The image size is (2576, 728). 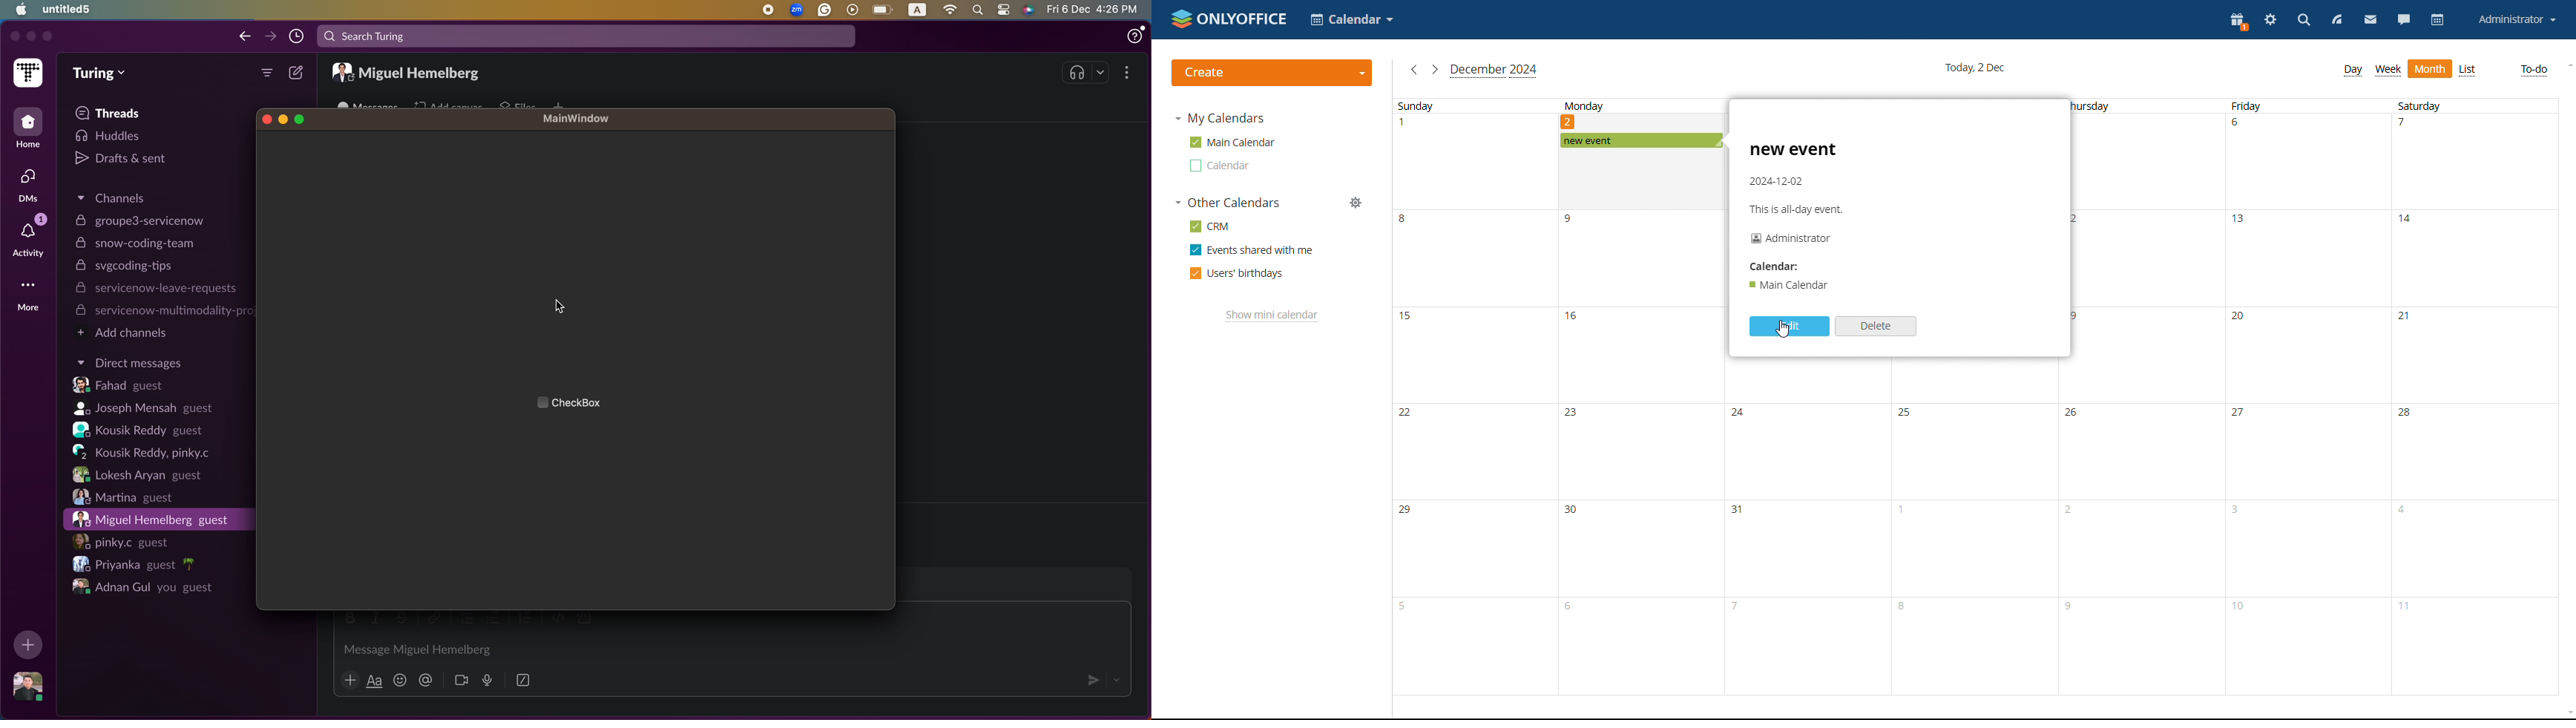 What do you see at coordinates (2533, 70) in the screenshot?
I see `to-do` at bounding box center [2533, 70].